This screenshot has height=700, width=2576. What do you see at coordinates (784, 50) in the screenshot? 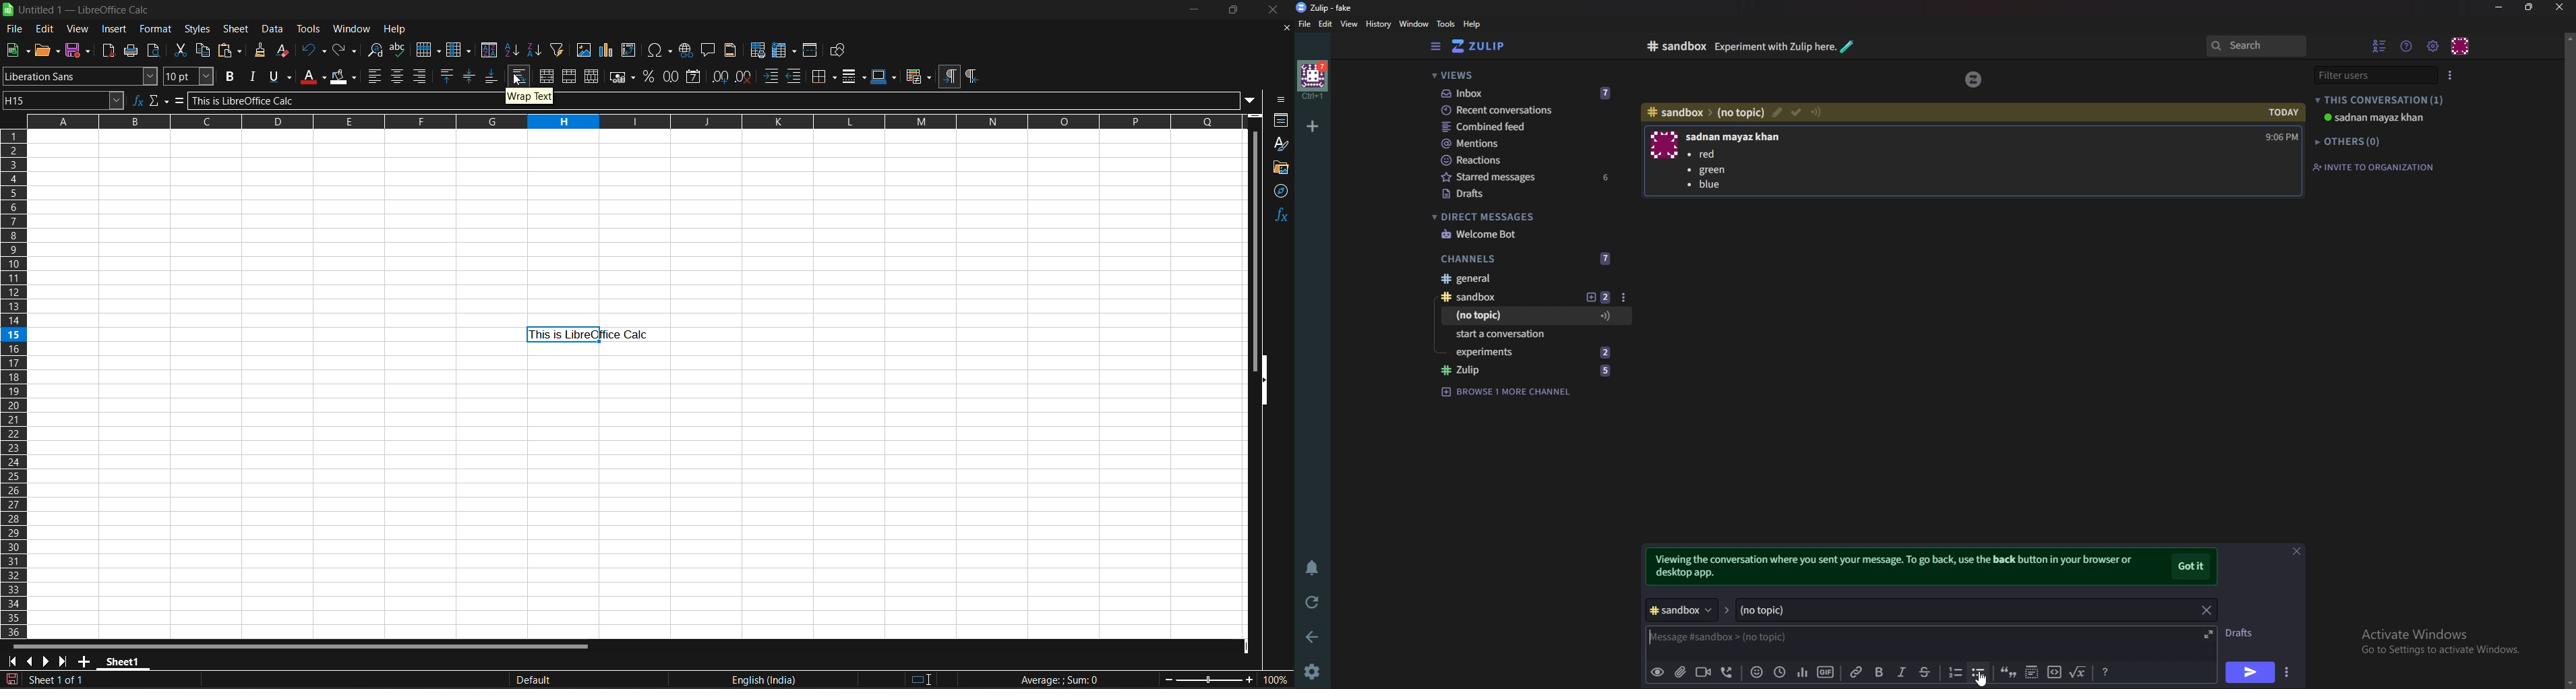
I see `freeze rows nd columns` at bounding box center [784, 50].